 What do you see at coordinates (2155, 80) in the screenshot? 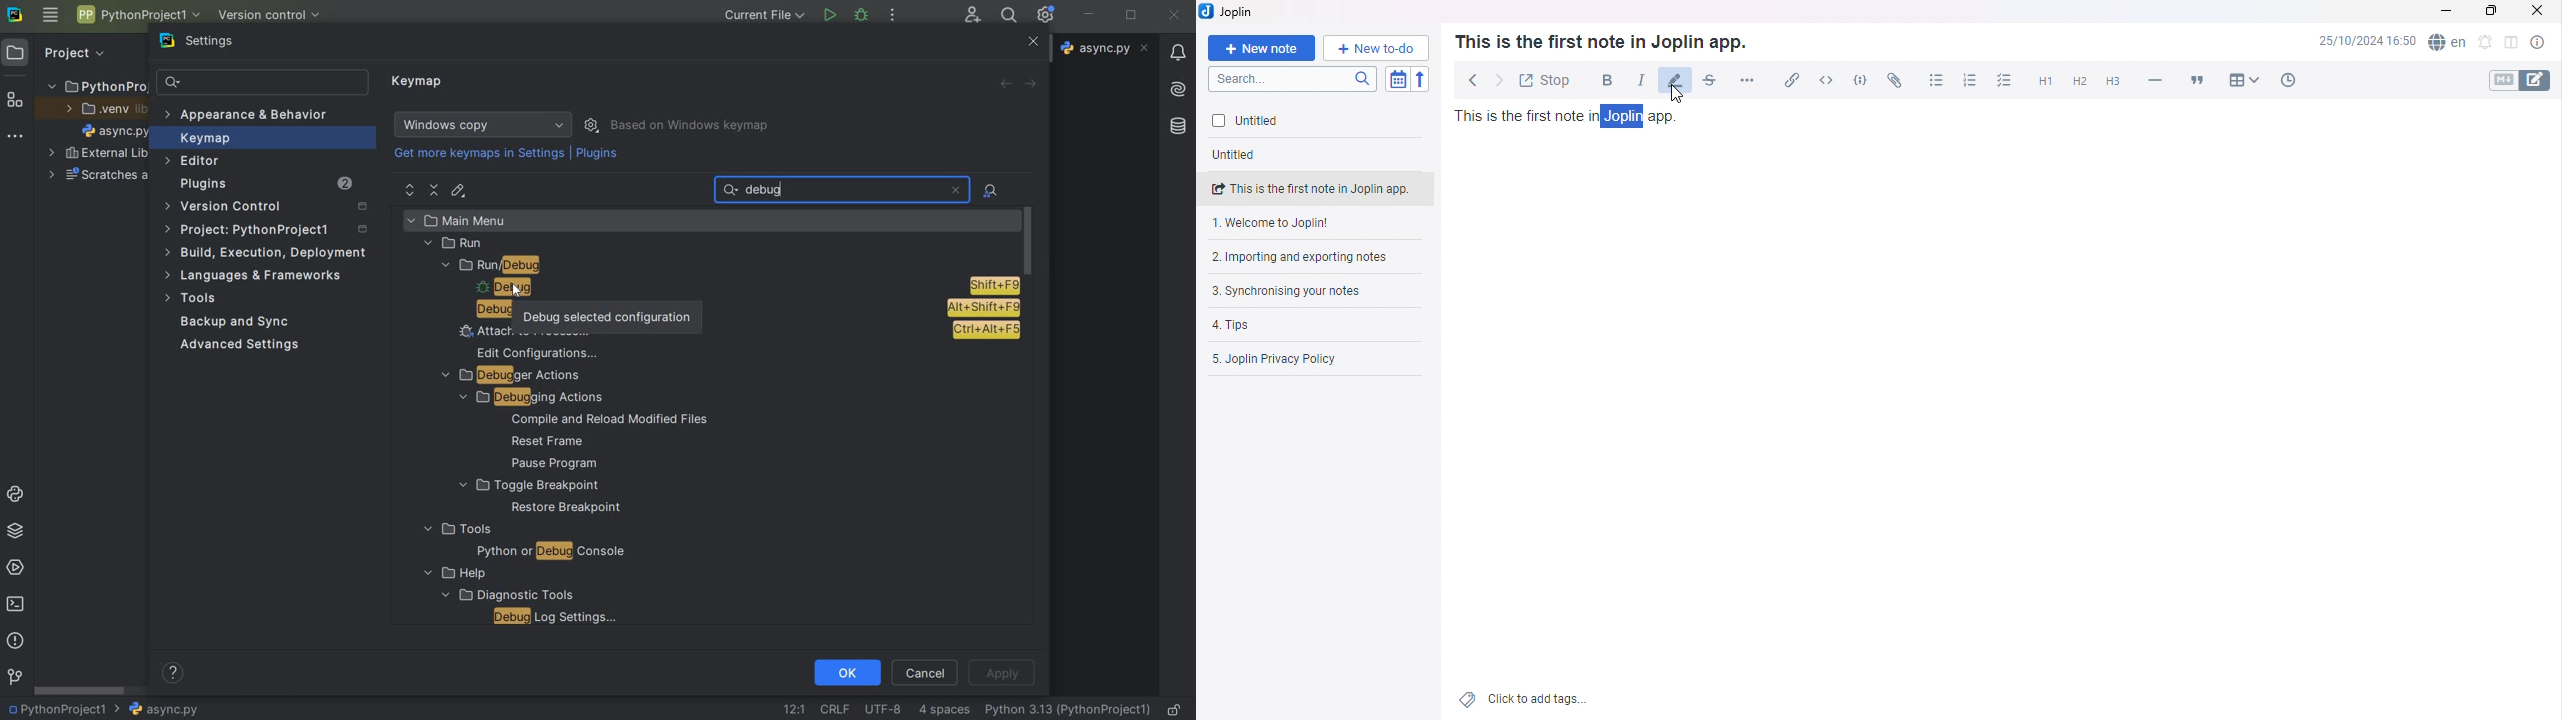
I see `Horizontal line` at bounding box center [2155, 80].